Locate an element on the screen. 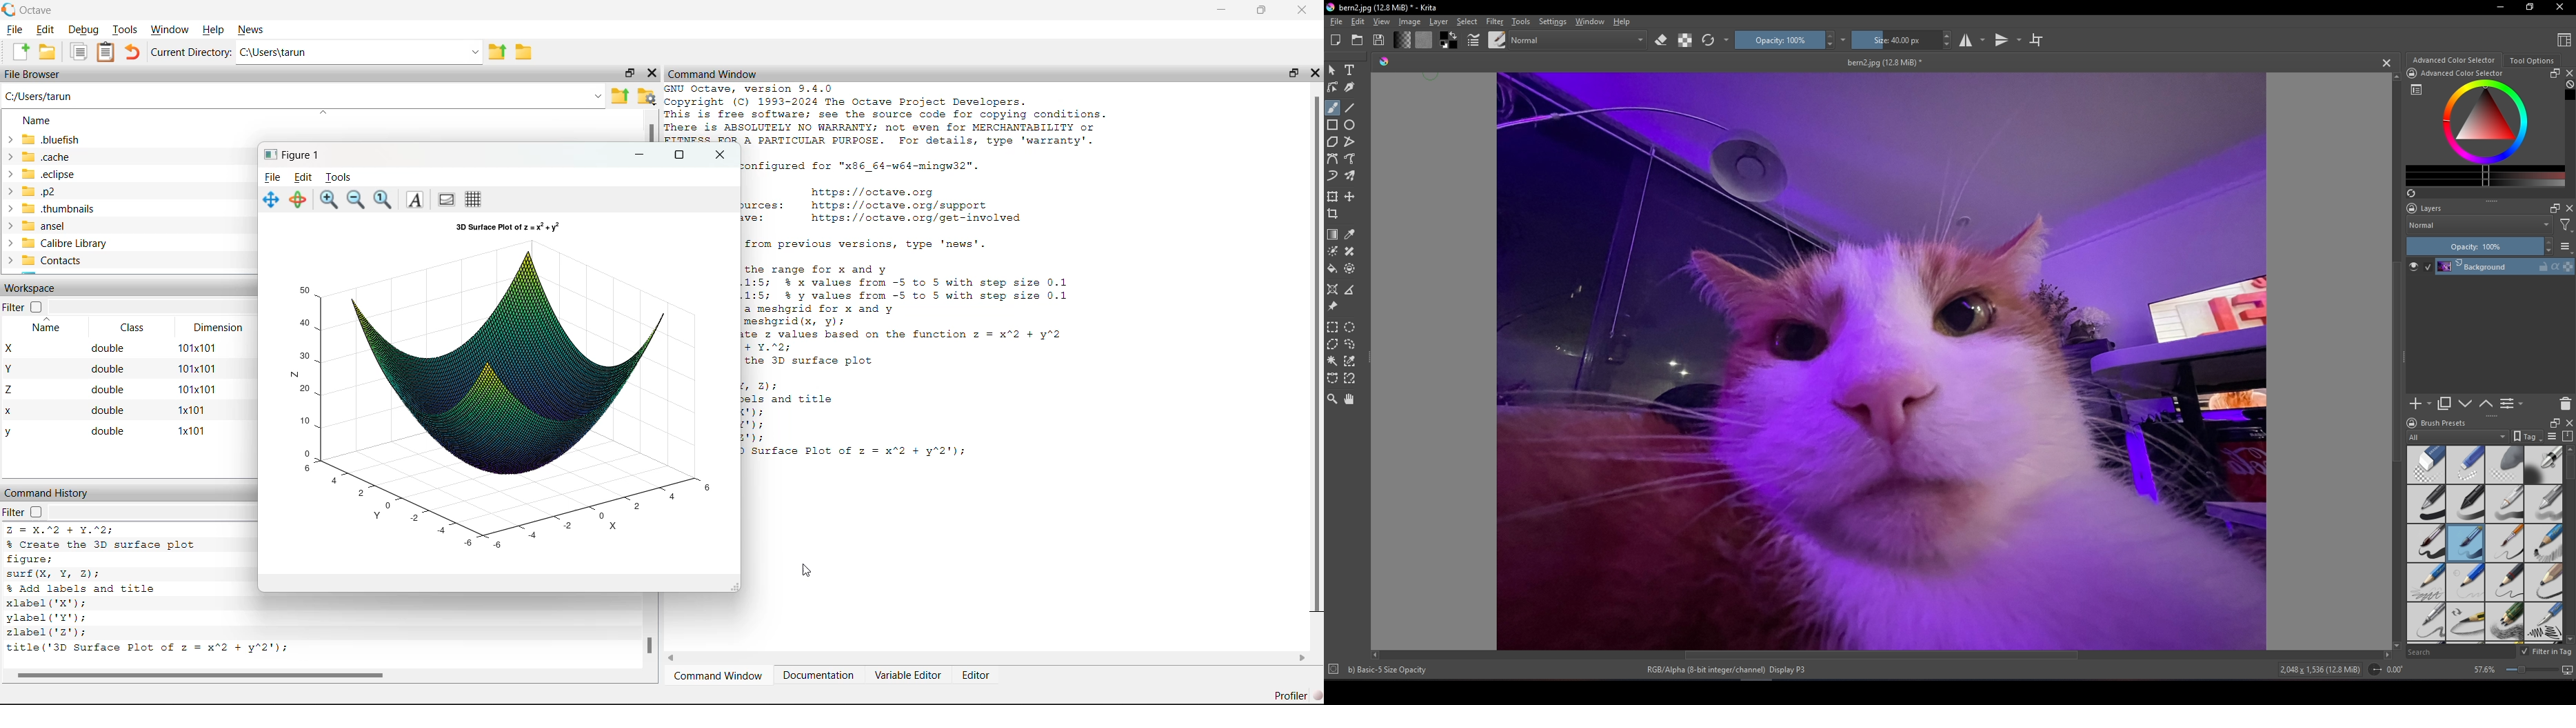  Filters is located at coordinates (2566, 225).